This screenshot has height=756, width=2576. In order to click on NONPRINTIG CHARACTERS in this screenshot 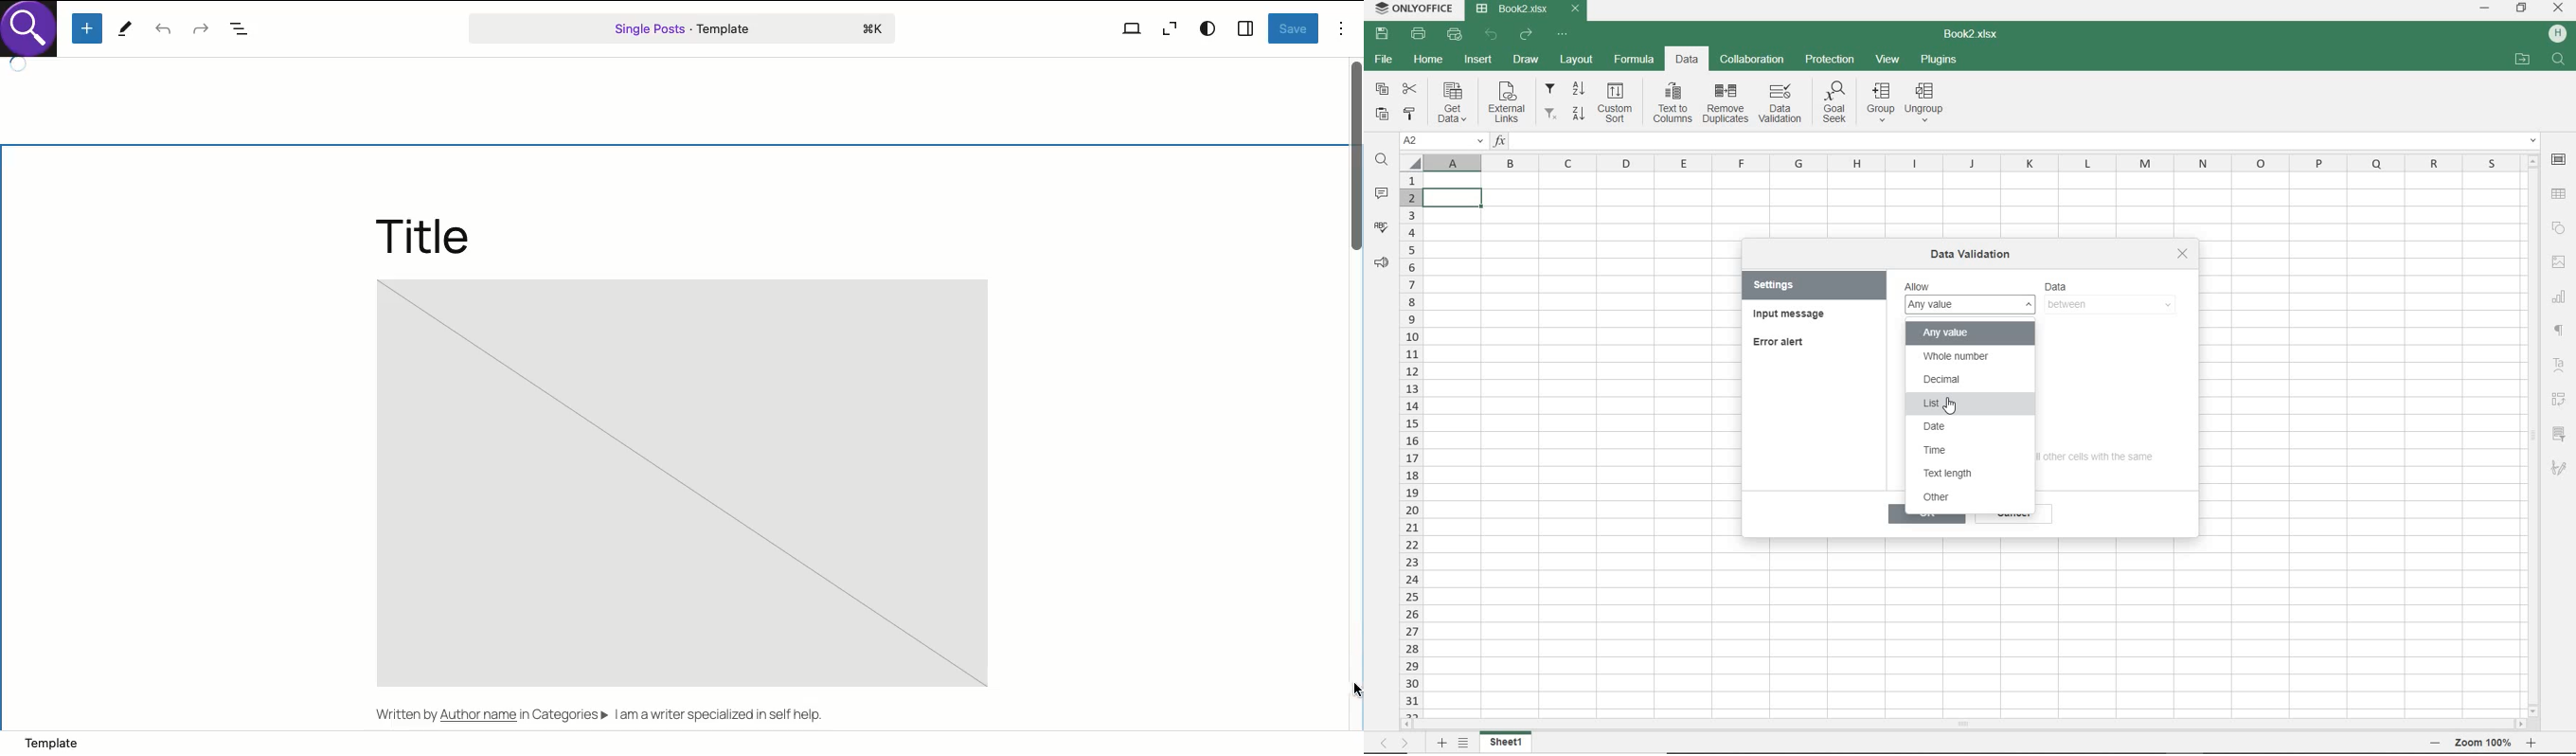, I will do `click(2561, 332)`.